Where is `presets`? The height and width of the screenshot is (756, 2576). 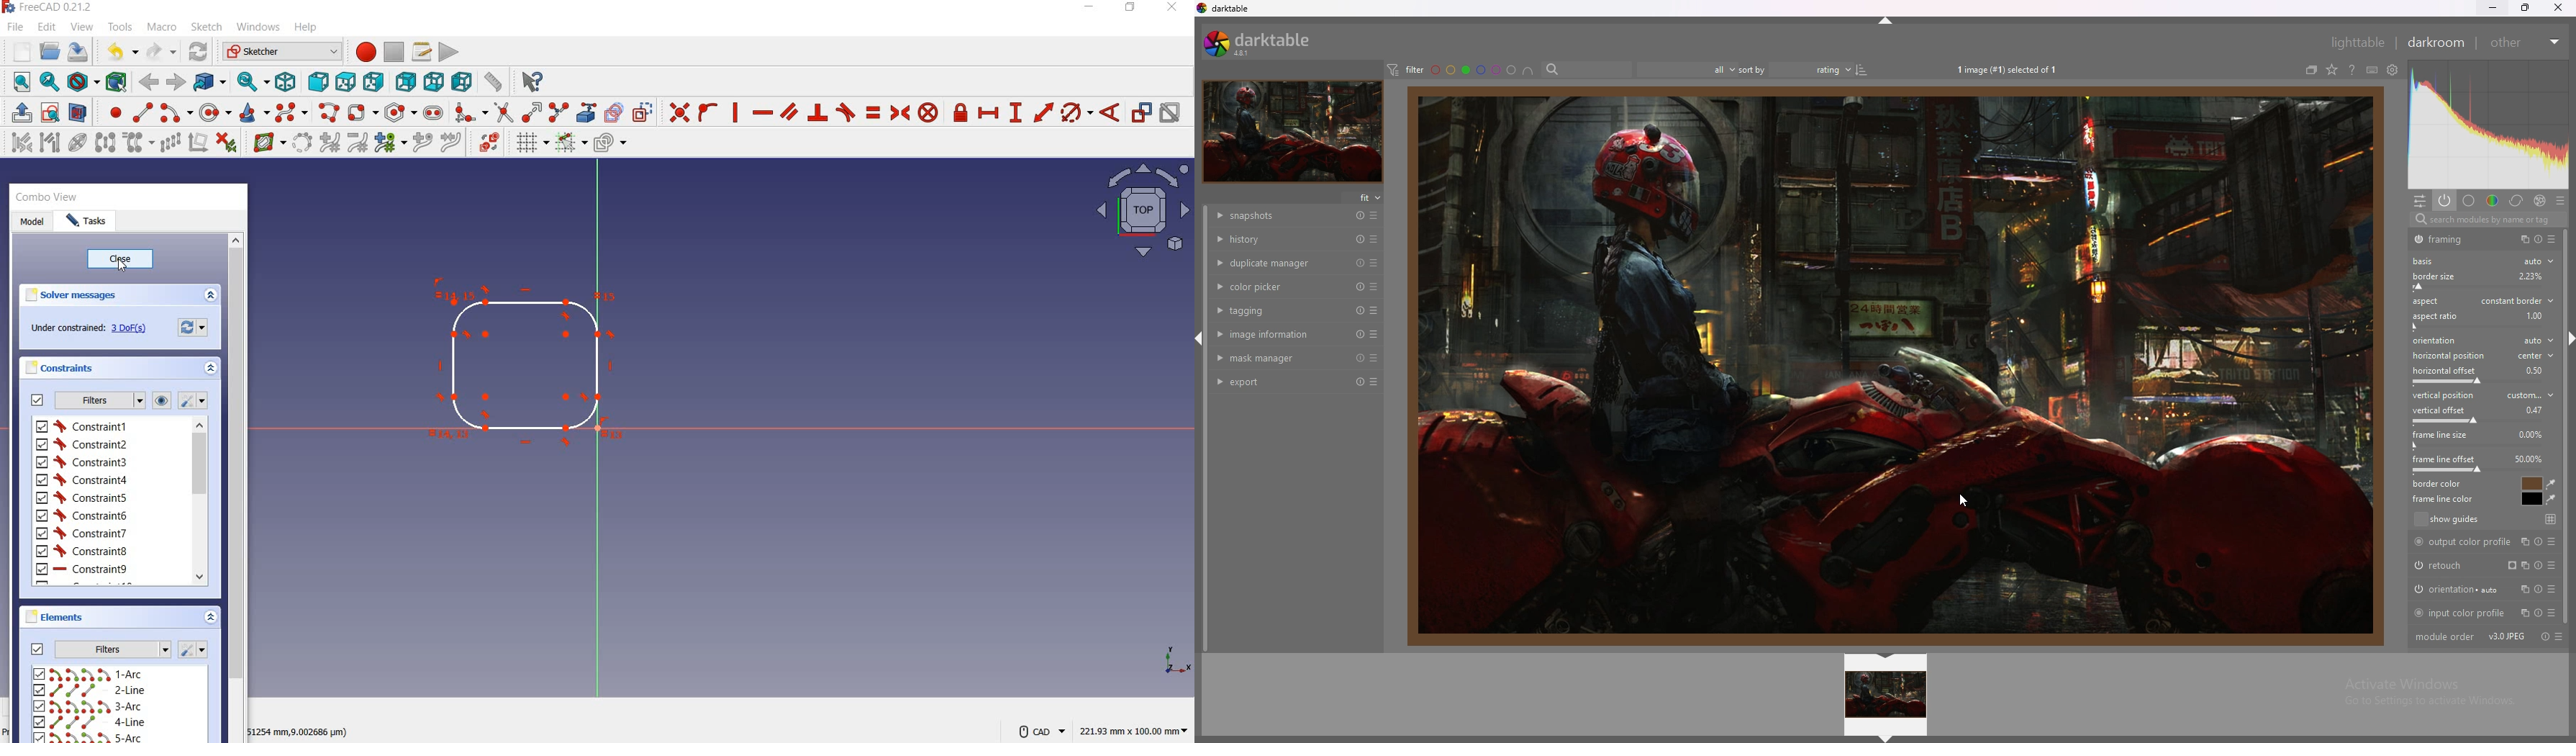 presets is located at coordinates (1375, 215).